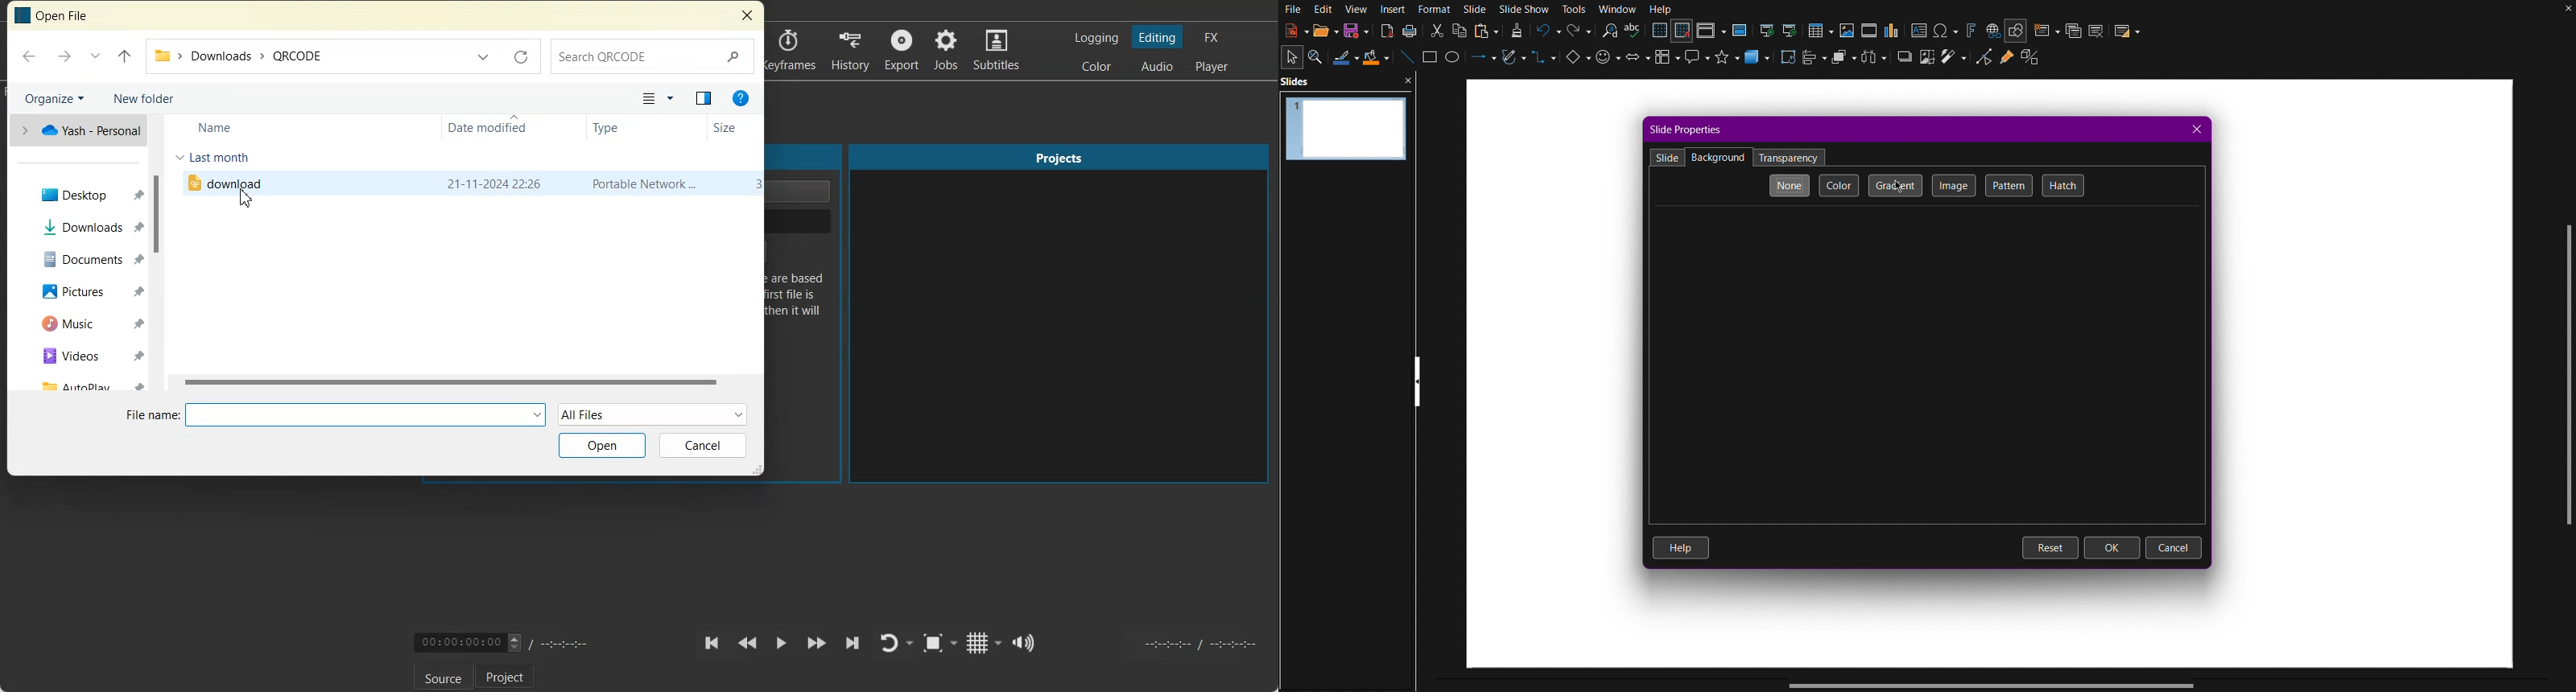 The height and width of the screenshot is (700, 2576). I want to click on File, so click(1292, 9).